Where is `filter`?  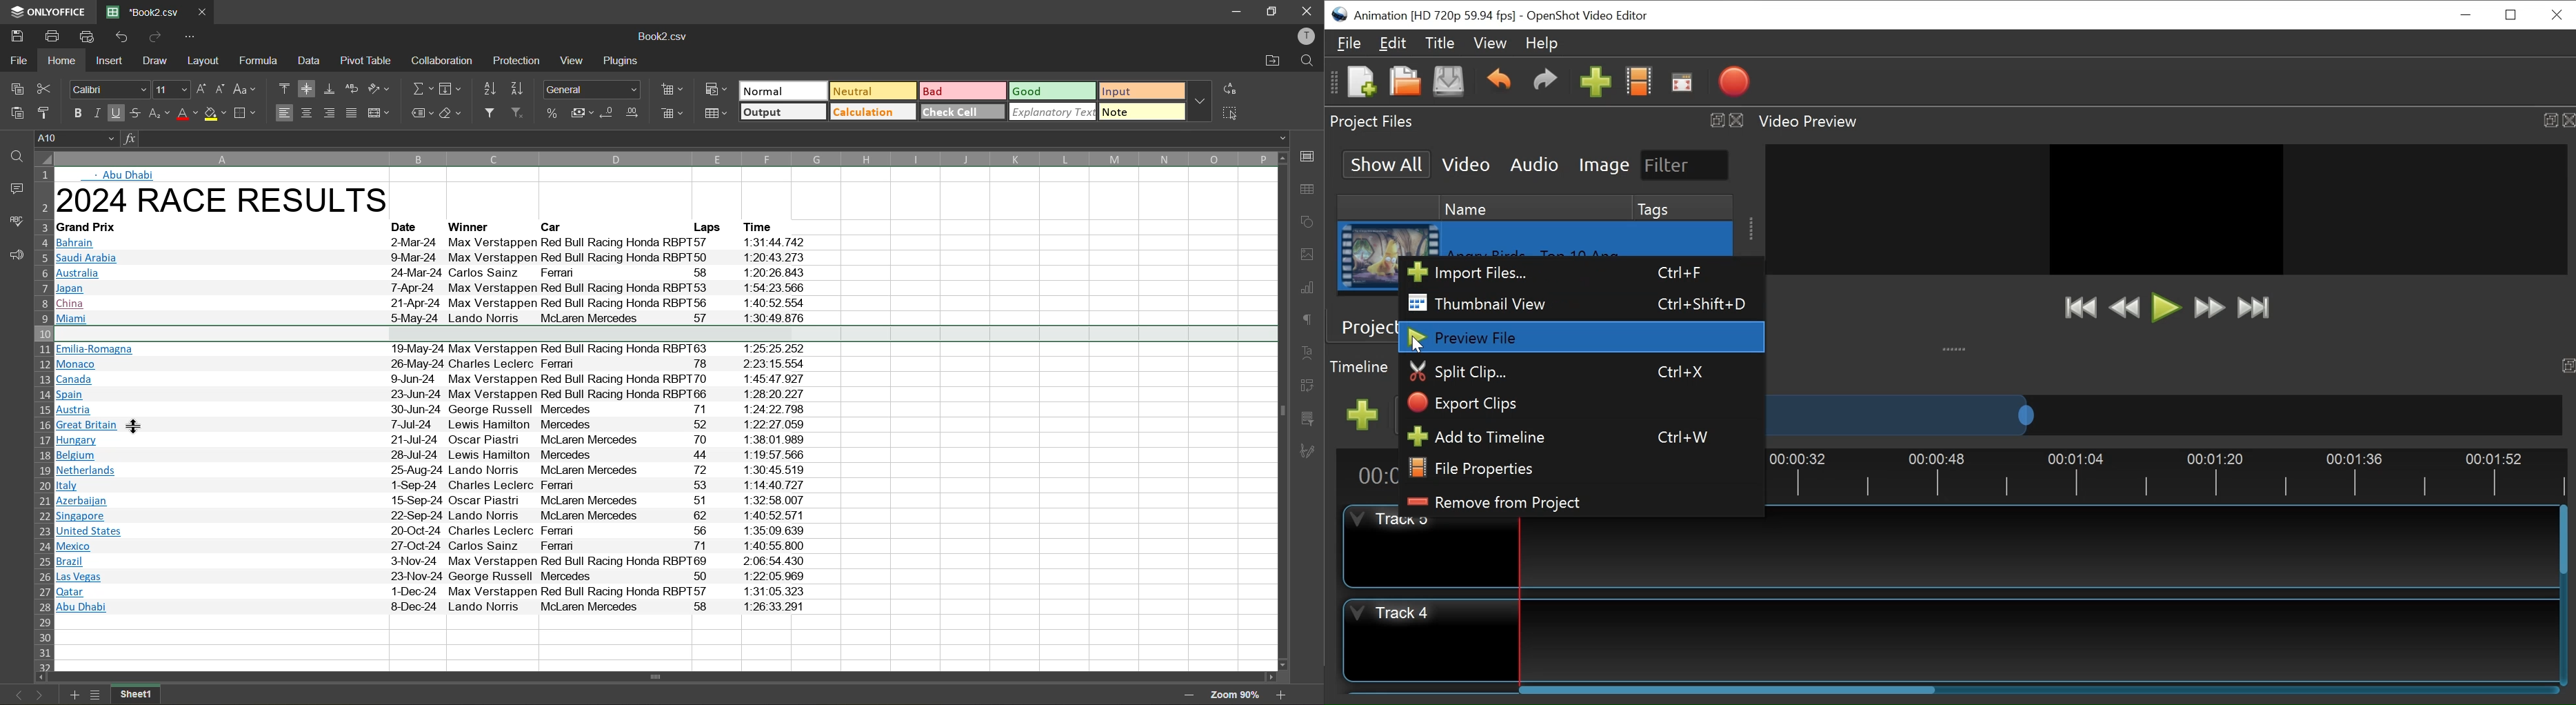
filter is located at coordinates (488, 114).